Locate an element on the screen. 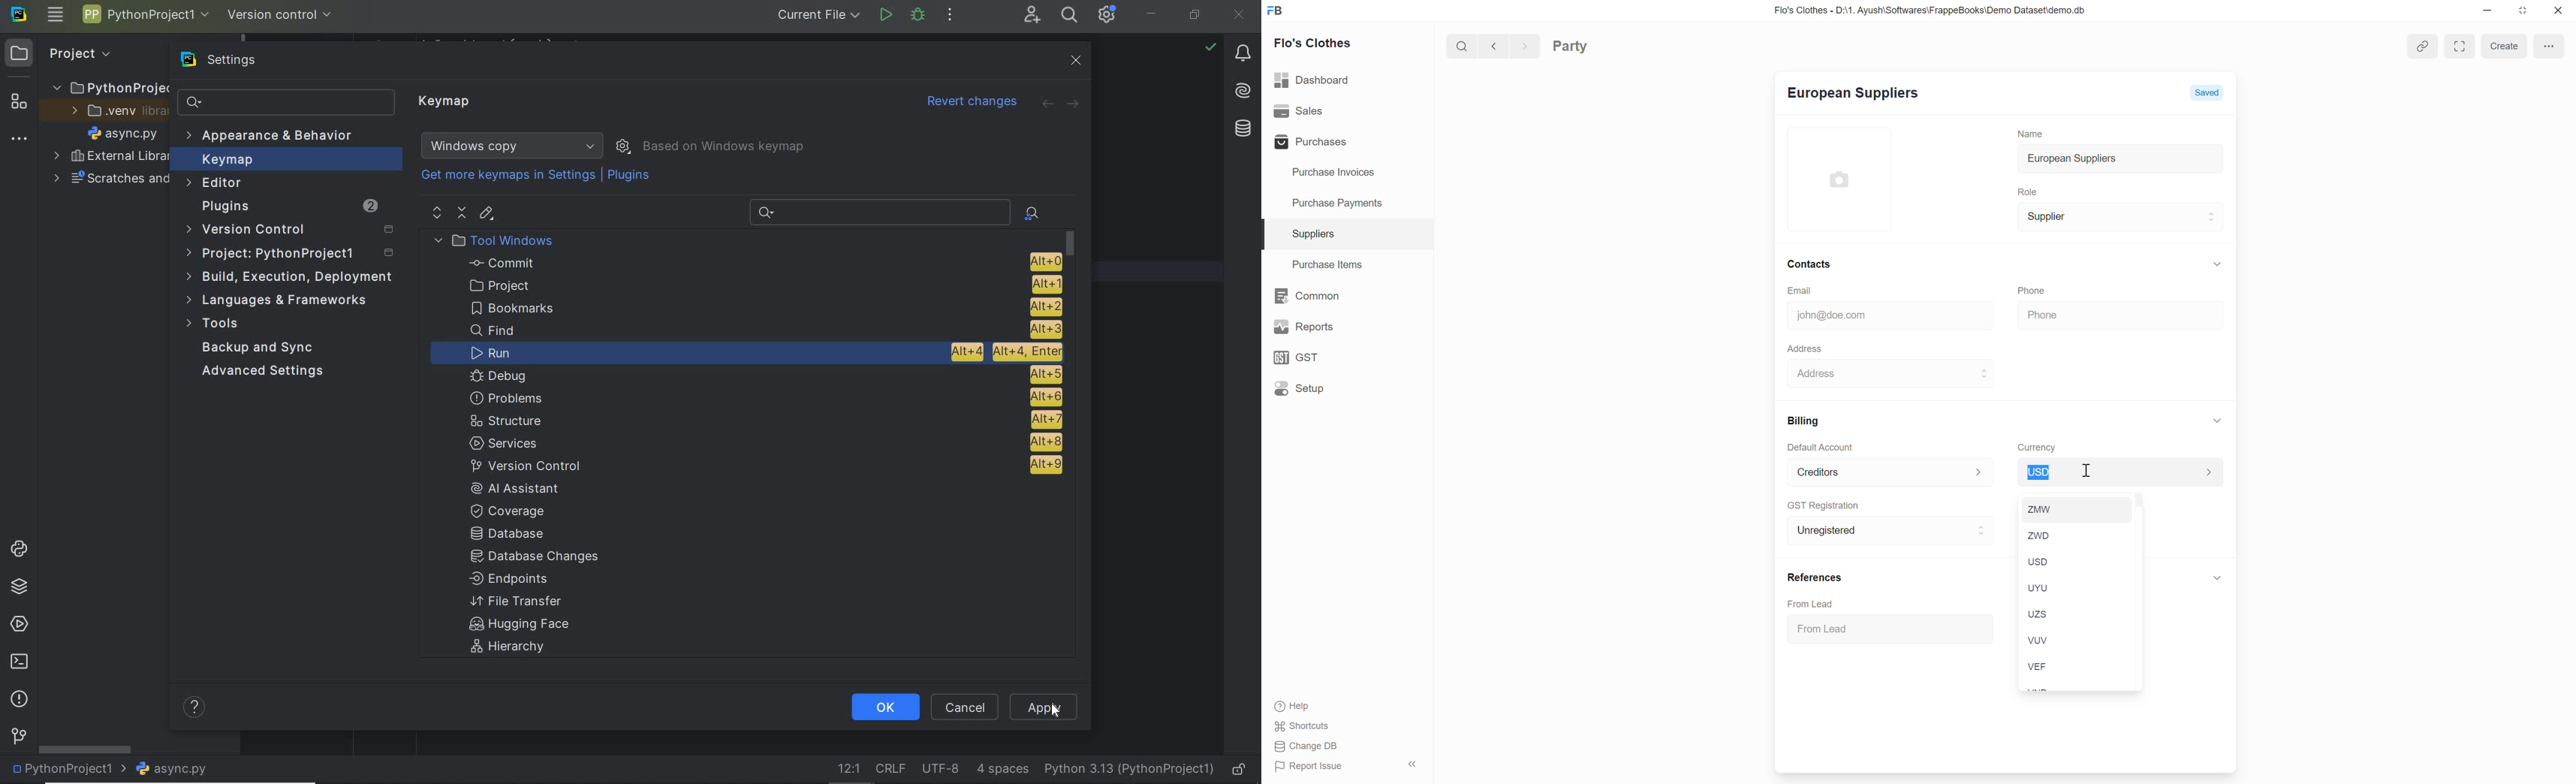 The image size is (2576, 784). Role is located at coordinates (2023, 190).